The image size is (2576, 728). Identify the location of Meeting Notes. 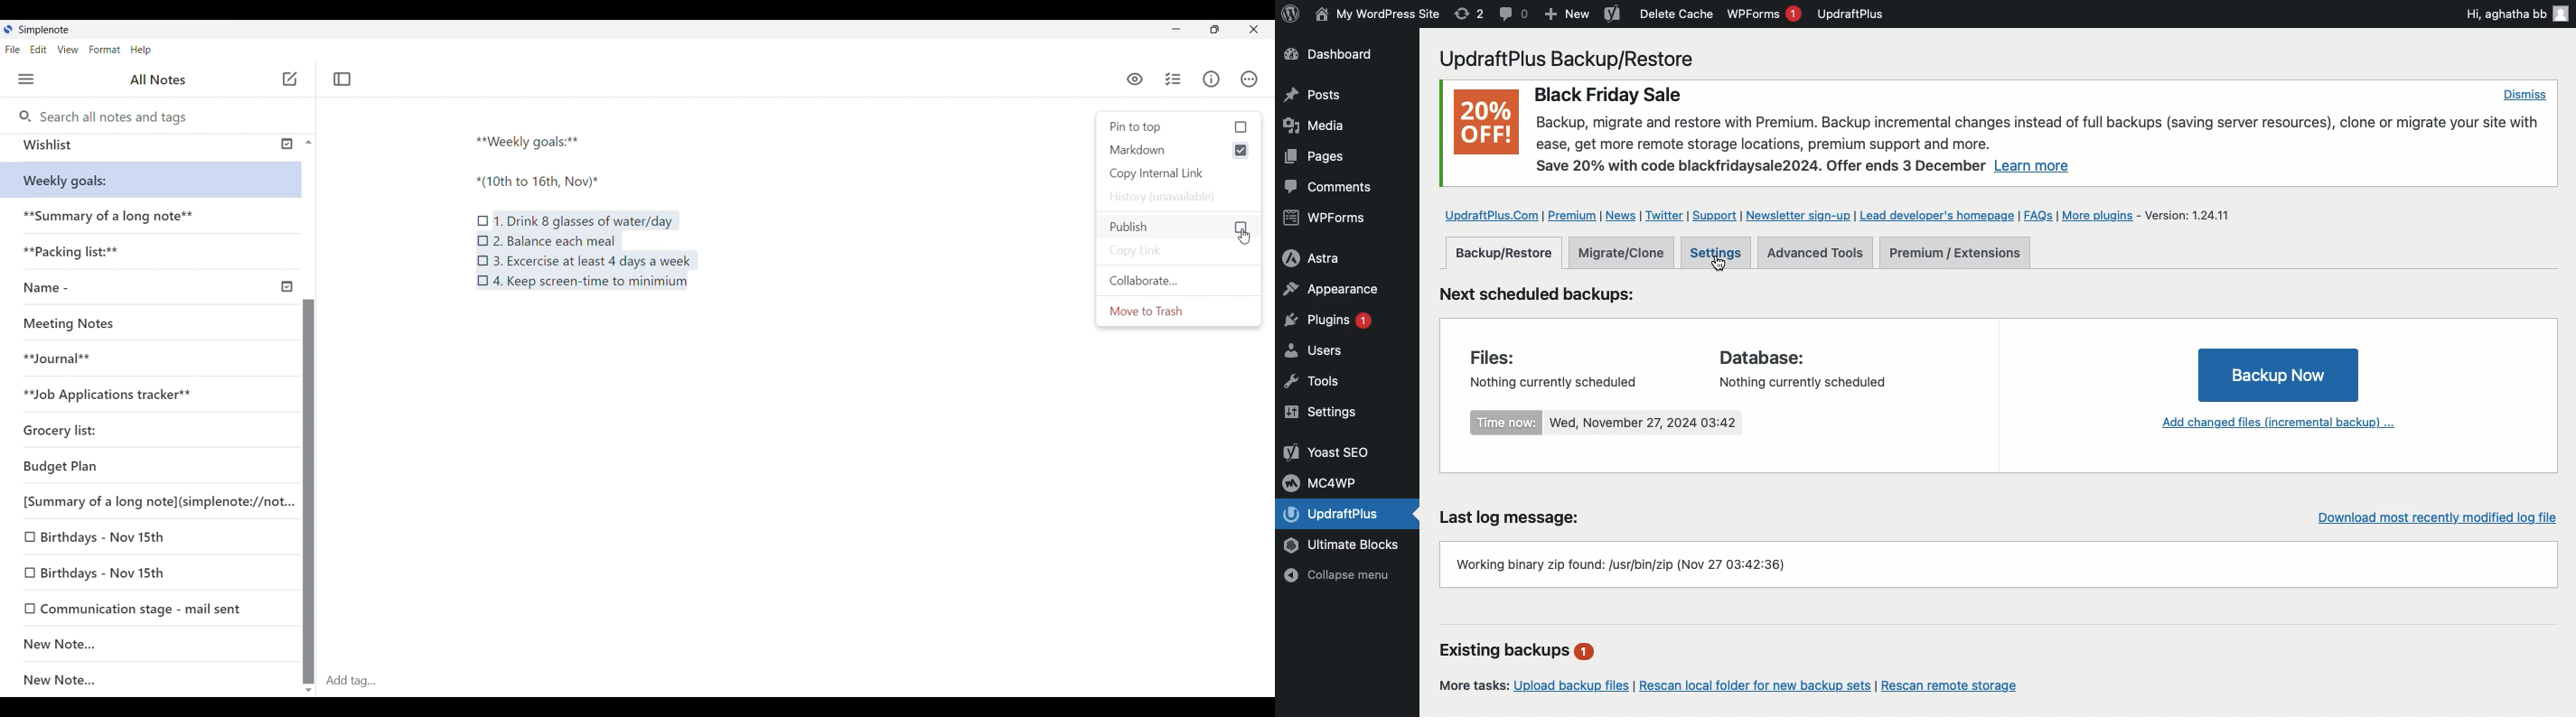
(74, 321).